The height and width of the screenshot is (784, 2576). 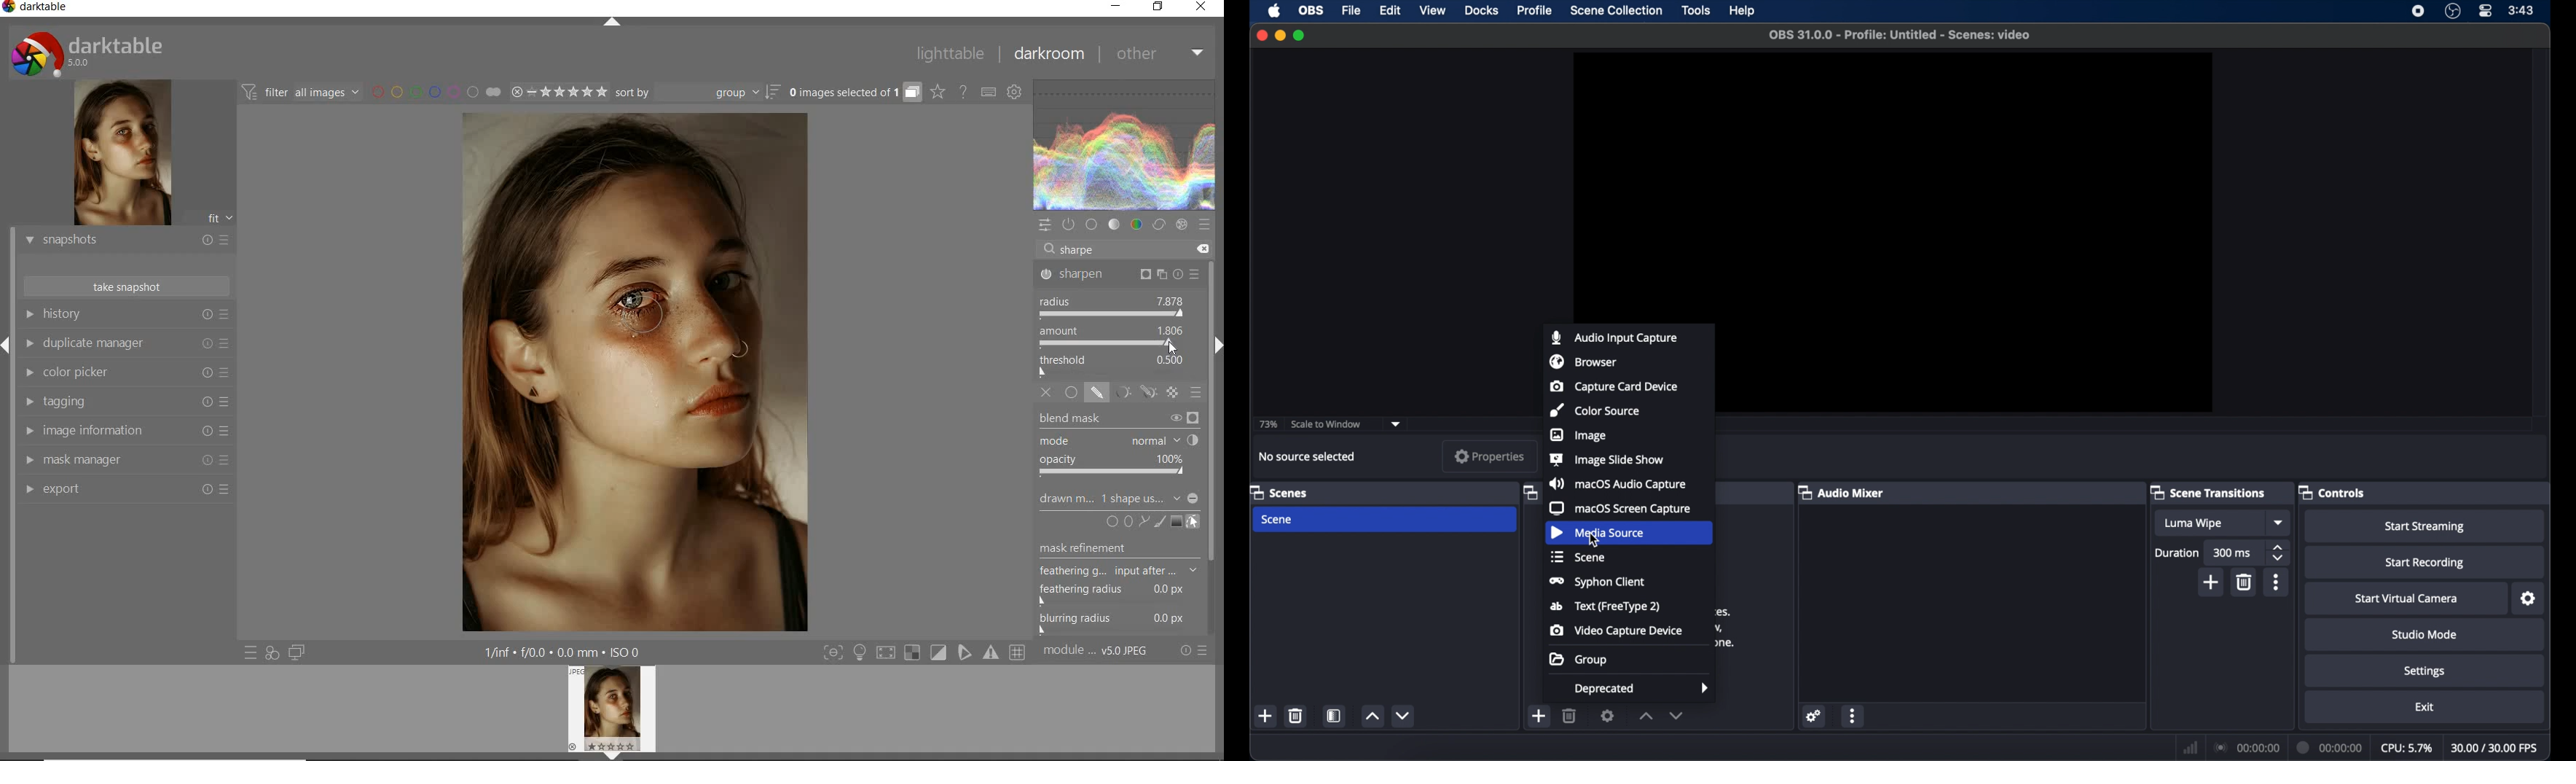 What do you see at coordinates (1120, 276) in the screenshot?
I see `SHARPEN` at bounding box center [1120, 276].